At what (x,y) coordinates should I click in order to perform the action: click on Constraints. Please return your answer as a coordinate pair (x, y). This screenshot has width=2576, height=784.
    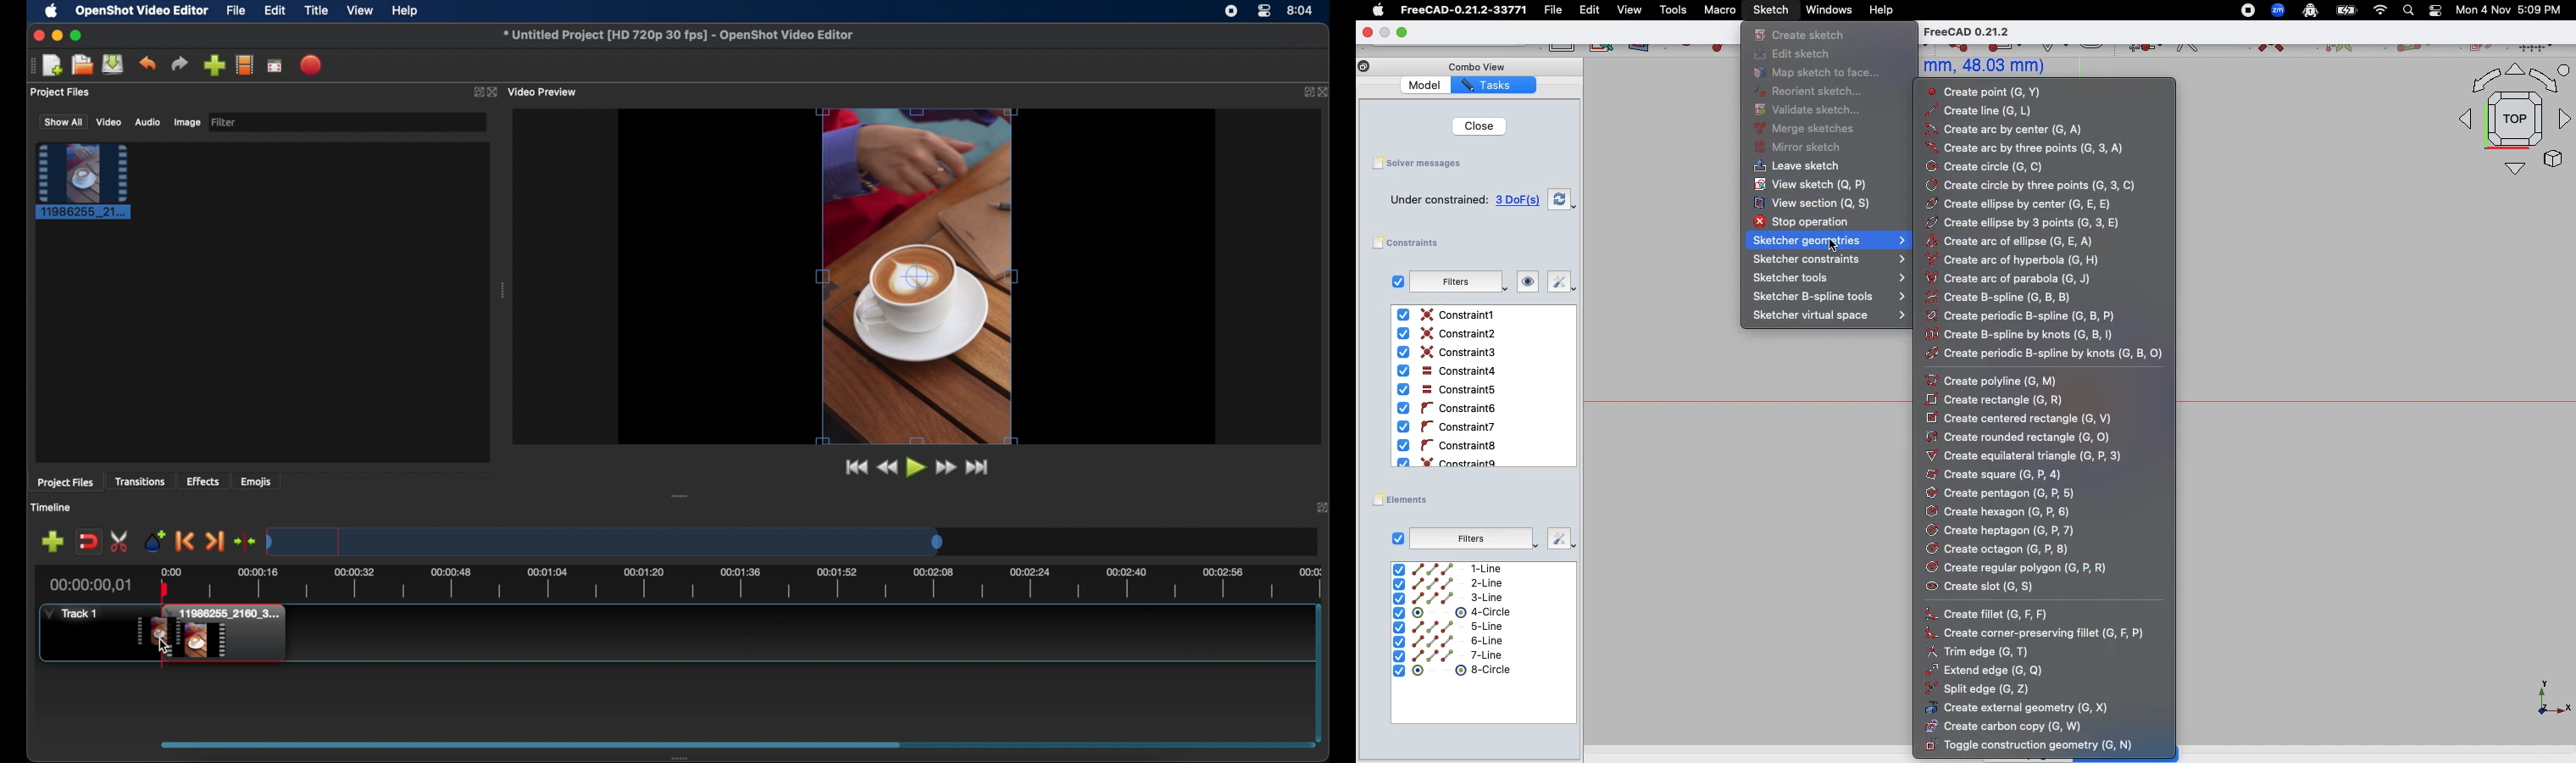
    Looking at the image, I should click on (1413, 243).